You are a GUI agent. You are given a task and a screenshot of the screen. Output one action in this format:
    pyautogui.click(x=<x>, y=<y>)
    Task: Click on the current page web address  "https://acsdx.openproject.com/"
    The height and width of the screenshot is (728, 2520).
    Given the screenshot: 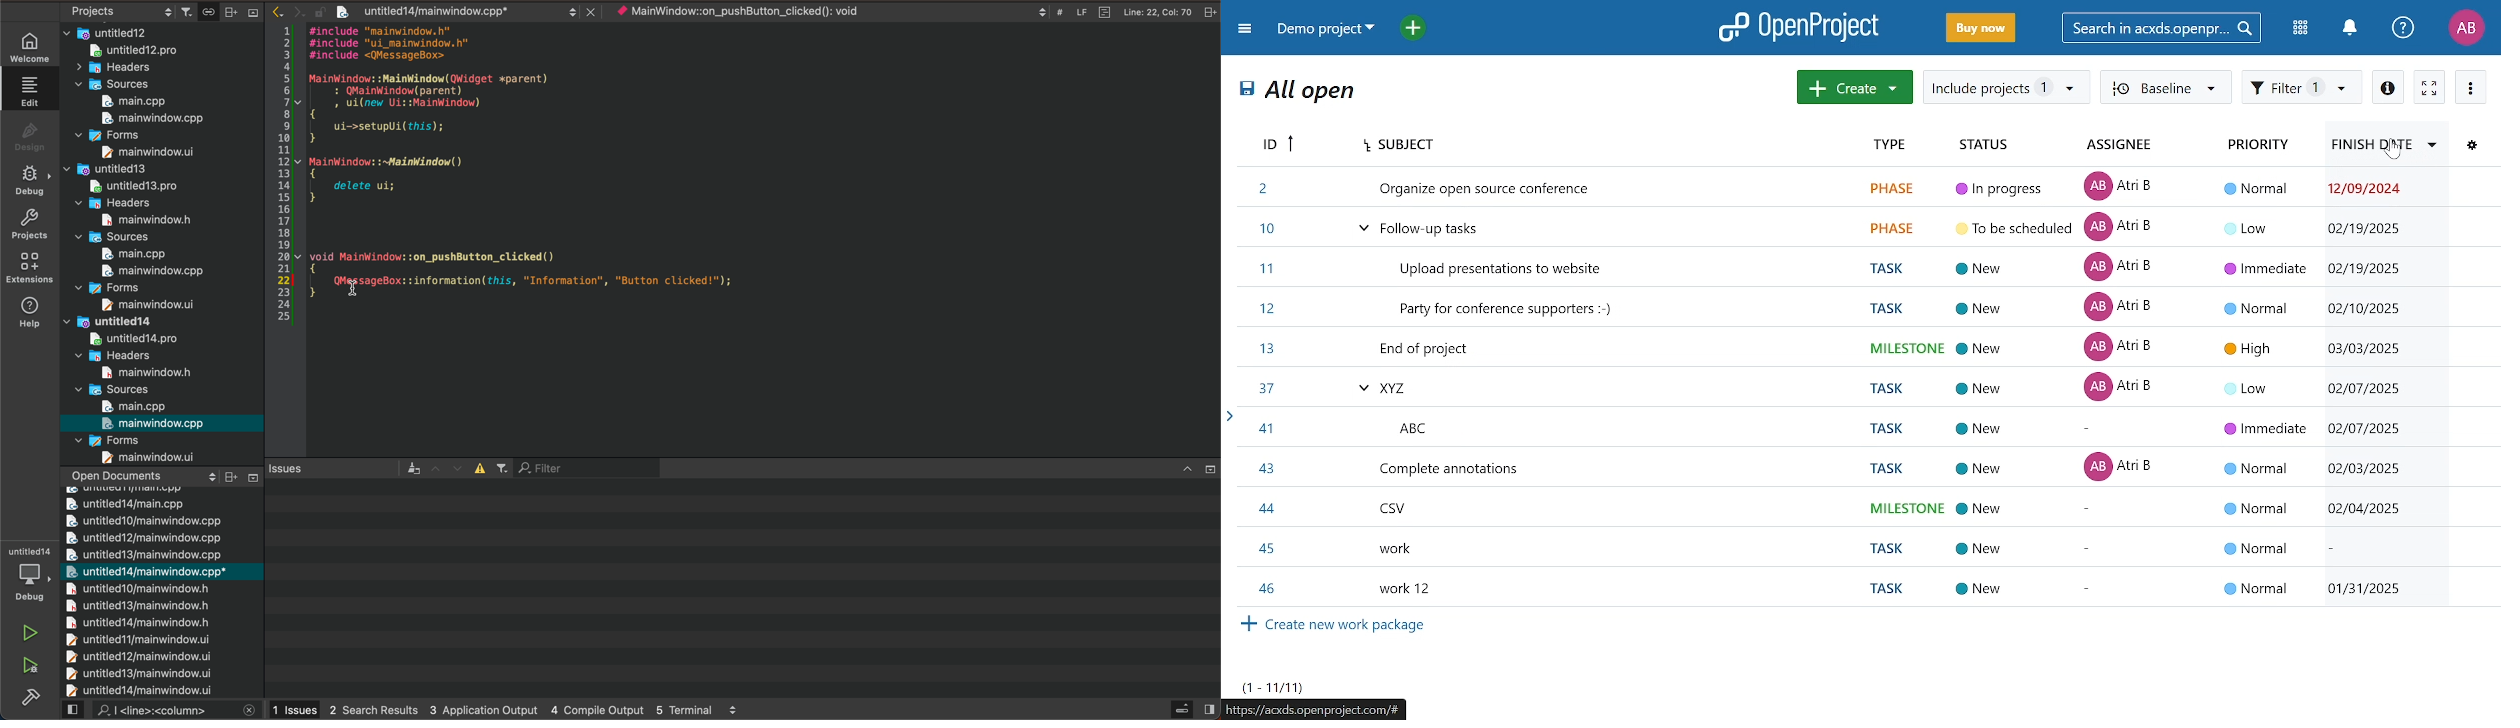 What is the action you would take?
    pyautogui.click(x=1315, y=709)
    